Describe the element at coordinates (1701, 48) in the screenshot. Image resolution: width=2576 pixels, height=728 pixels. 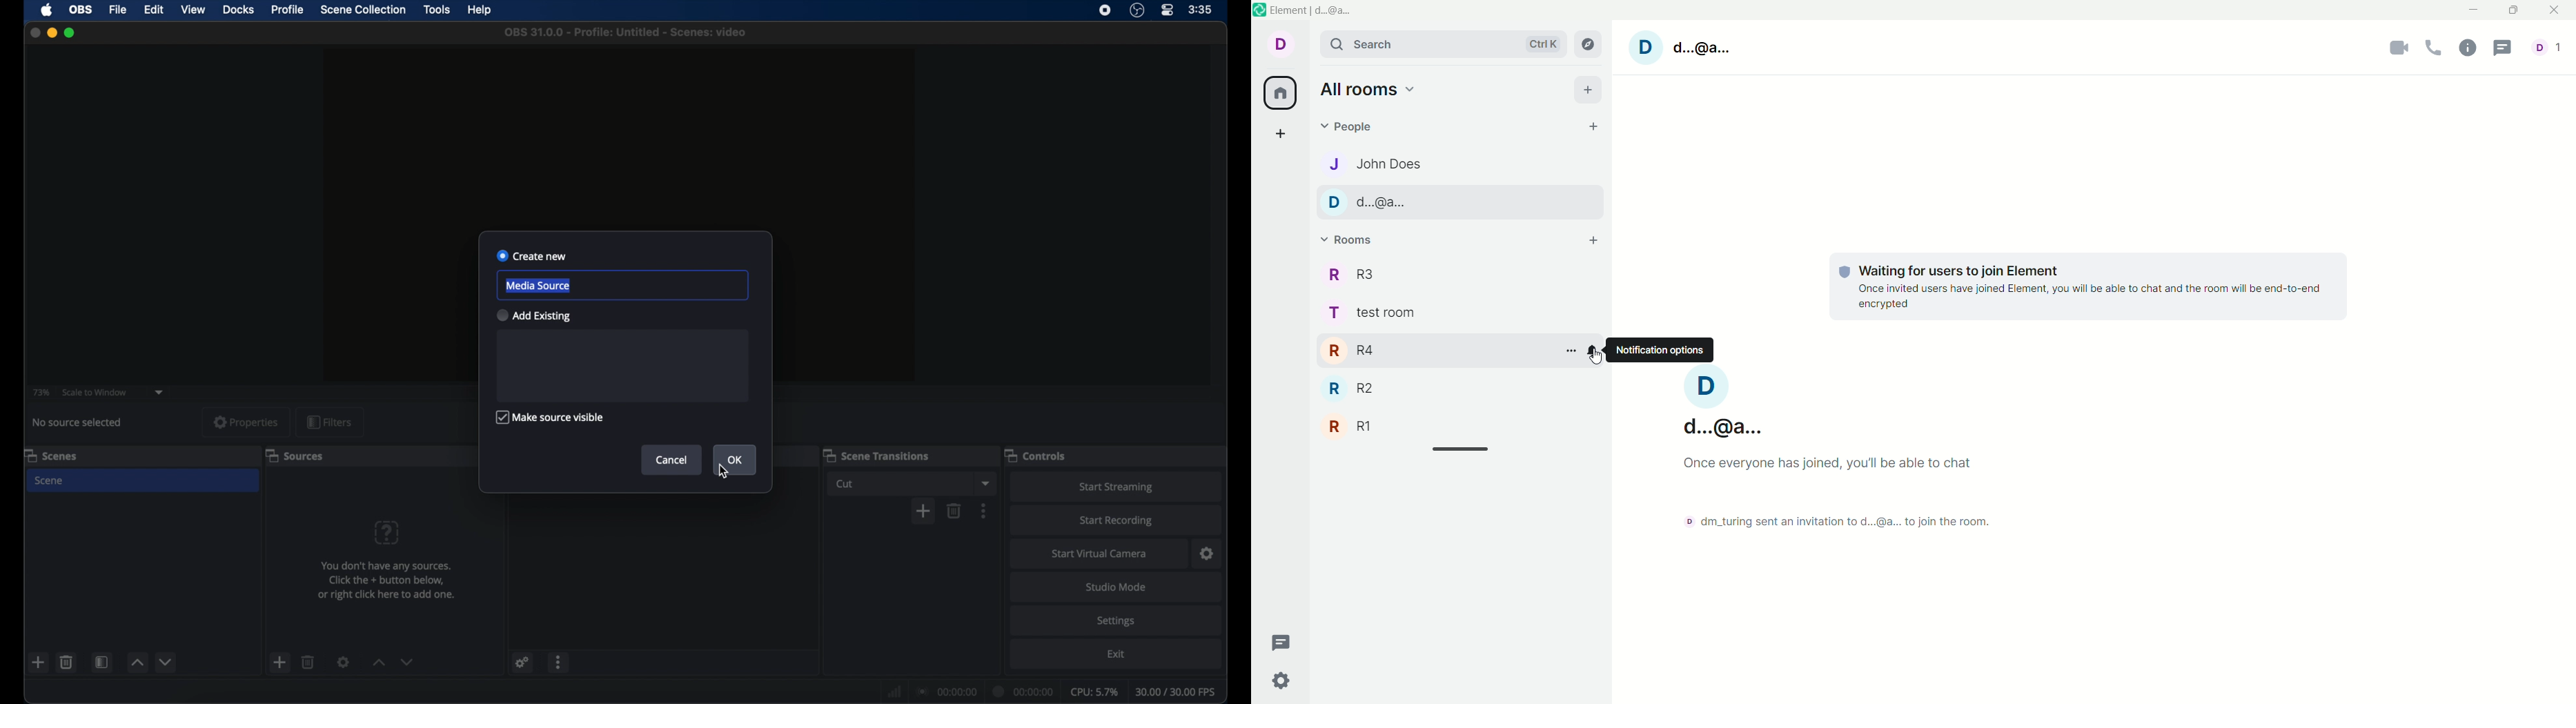
I see `d...@a...` at that location.